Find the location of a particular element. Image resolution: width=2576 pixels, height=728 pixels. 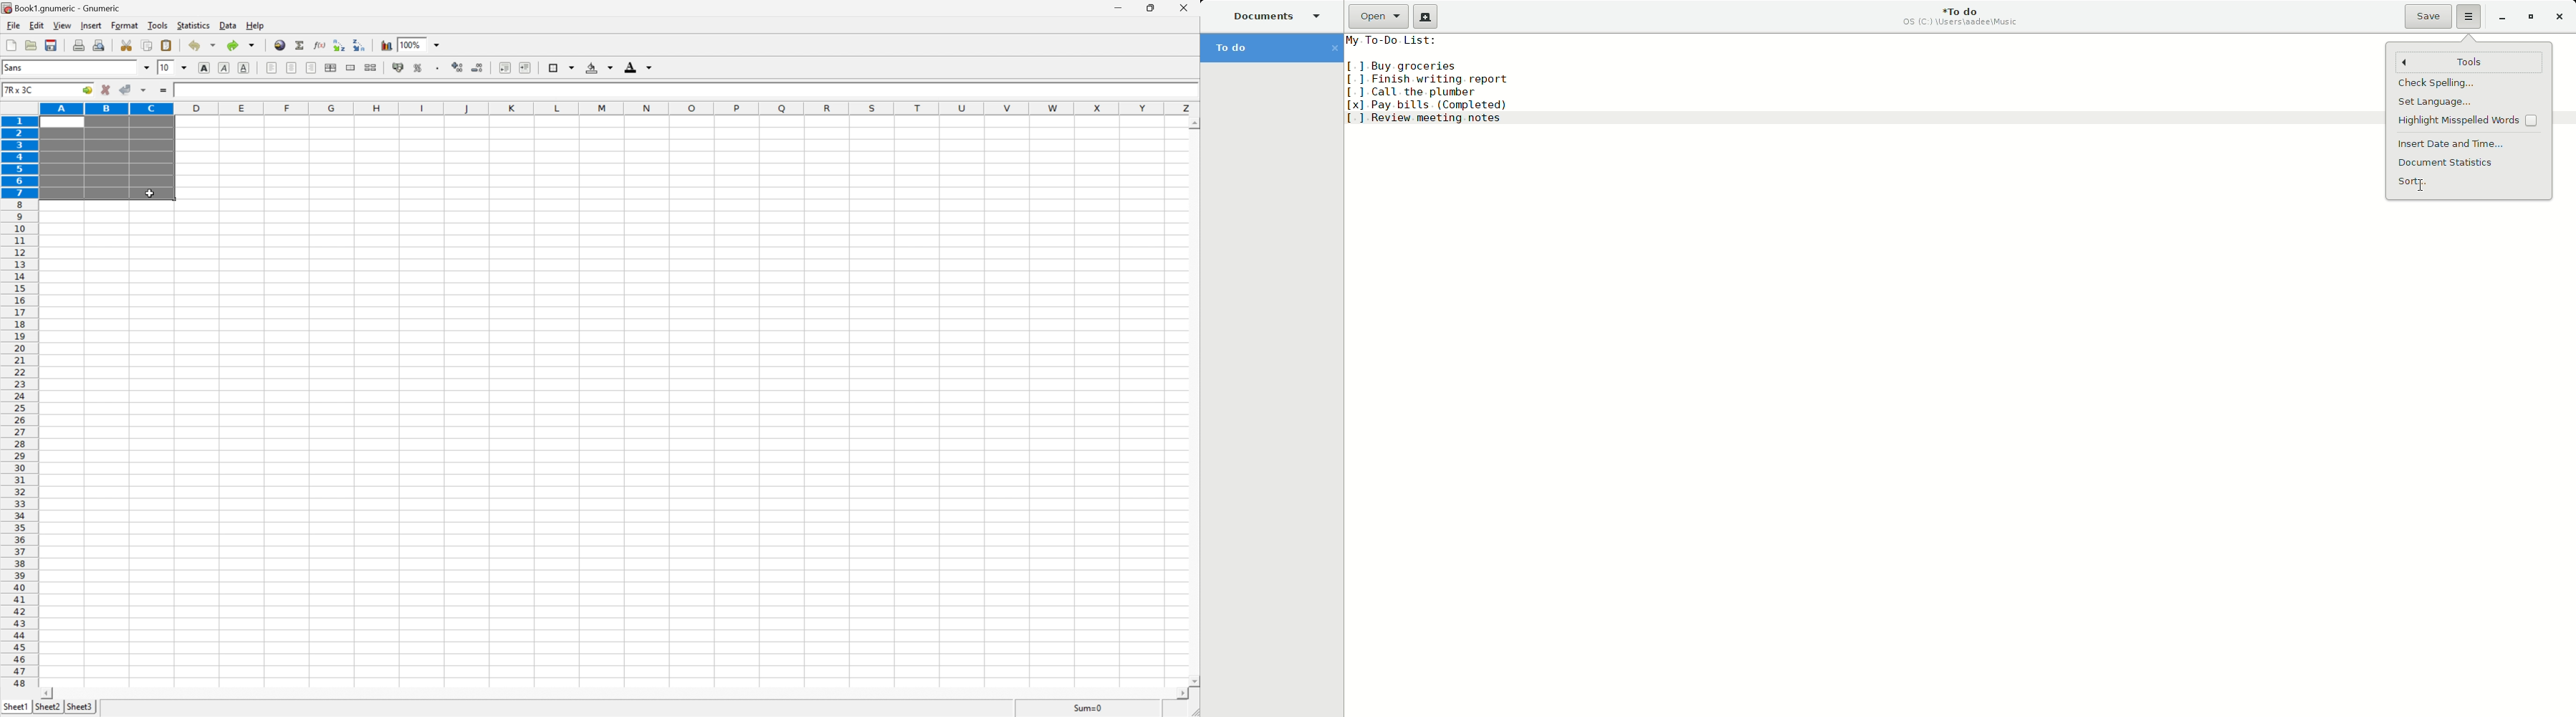

enter formula is located at coordinates (165, 92).